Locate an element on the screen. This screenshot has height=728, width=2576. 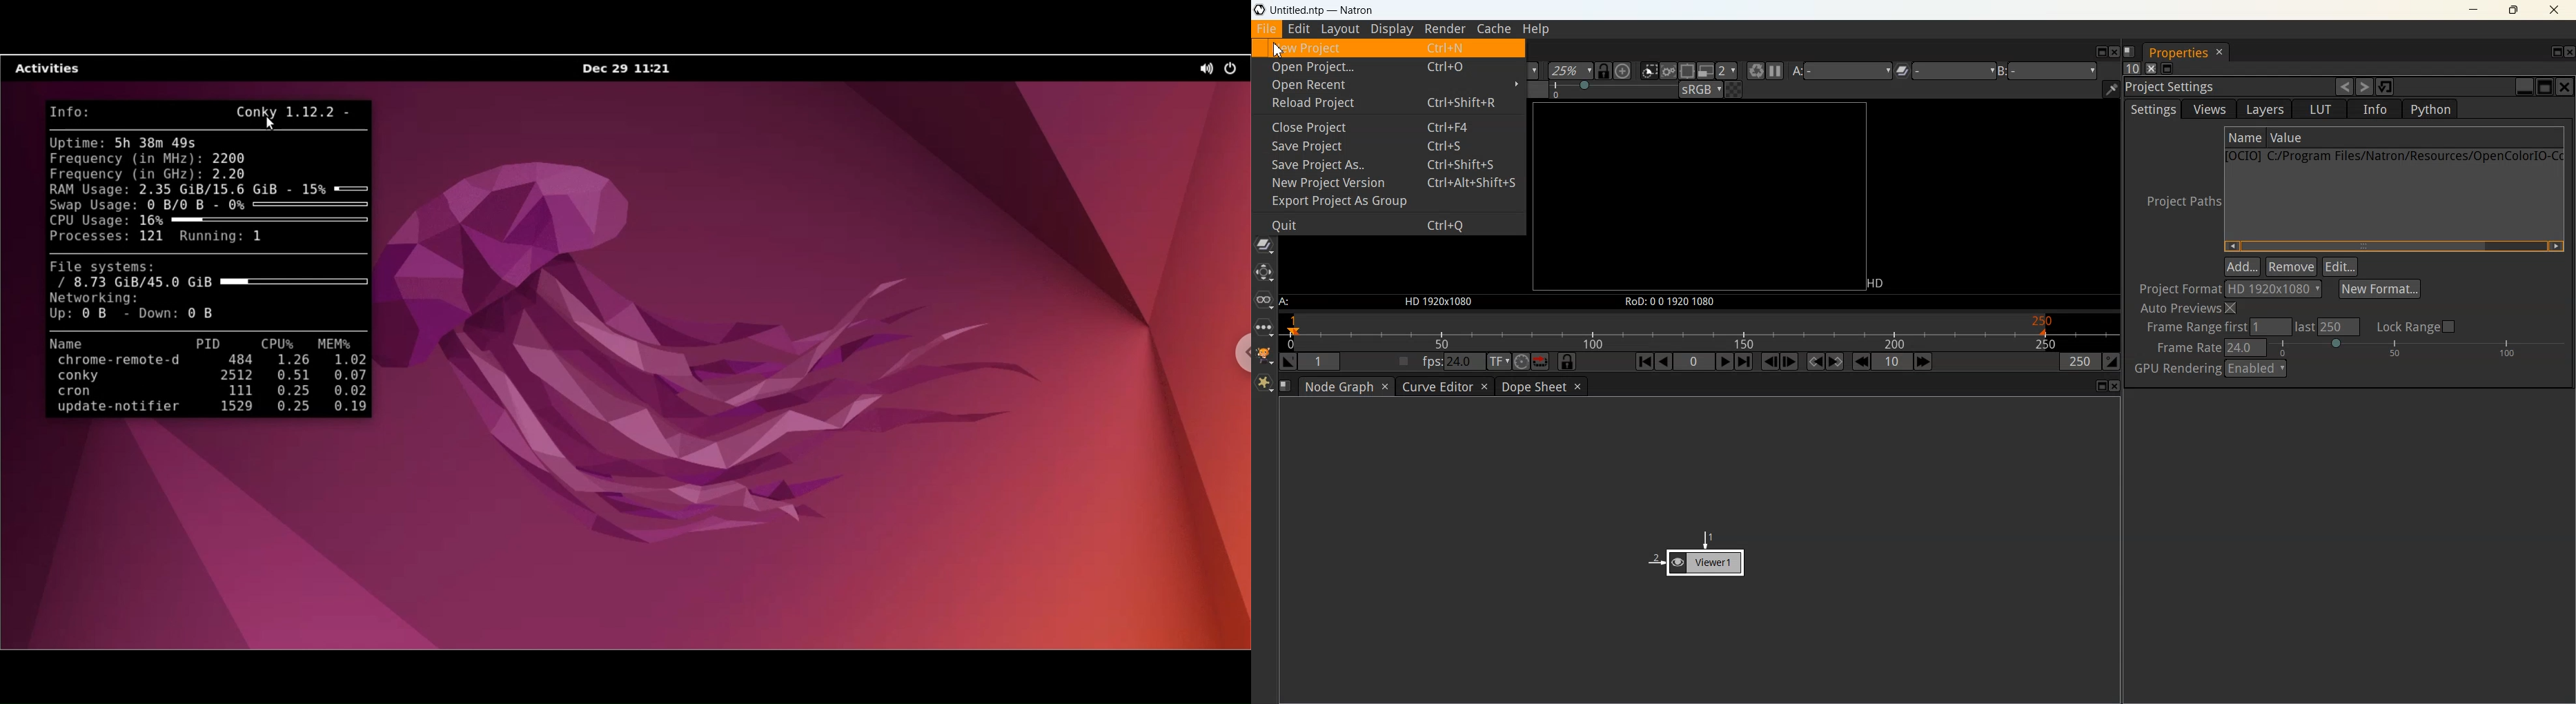
Save project as is located at coordinates (1388, 164).